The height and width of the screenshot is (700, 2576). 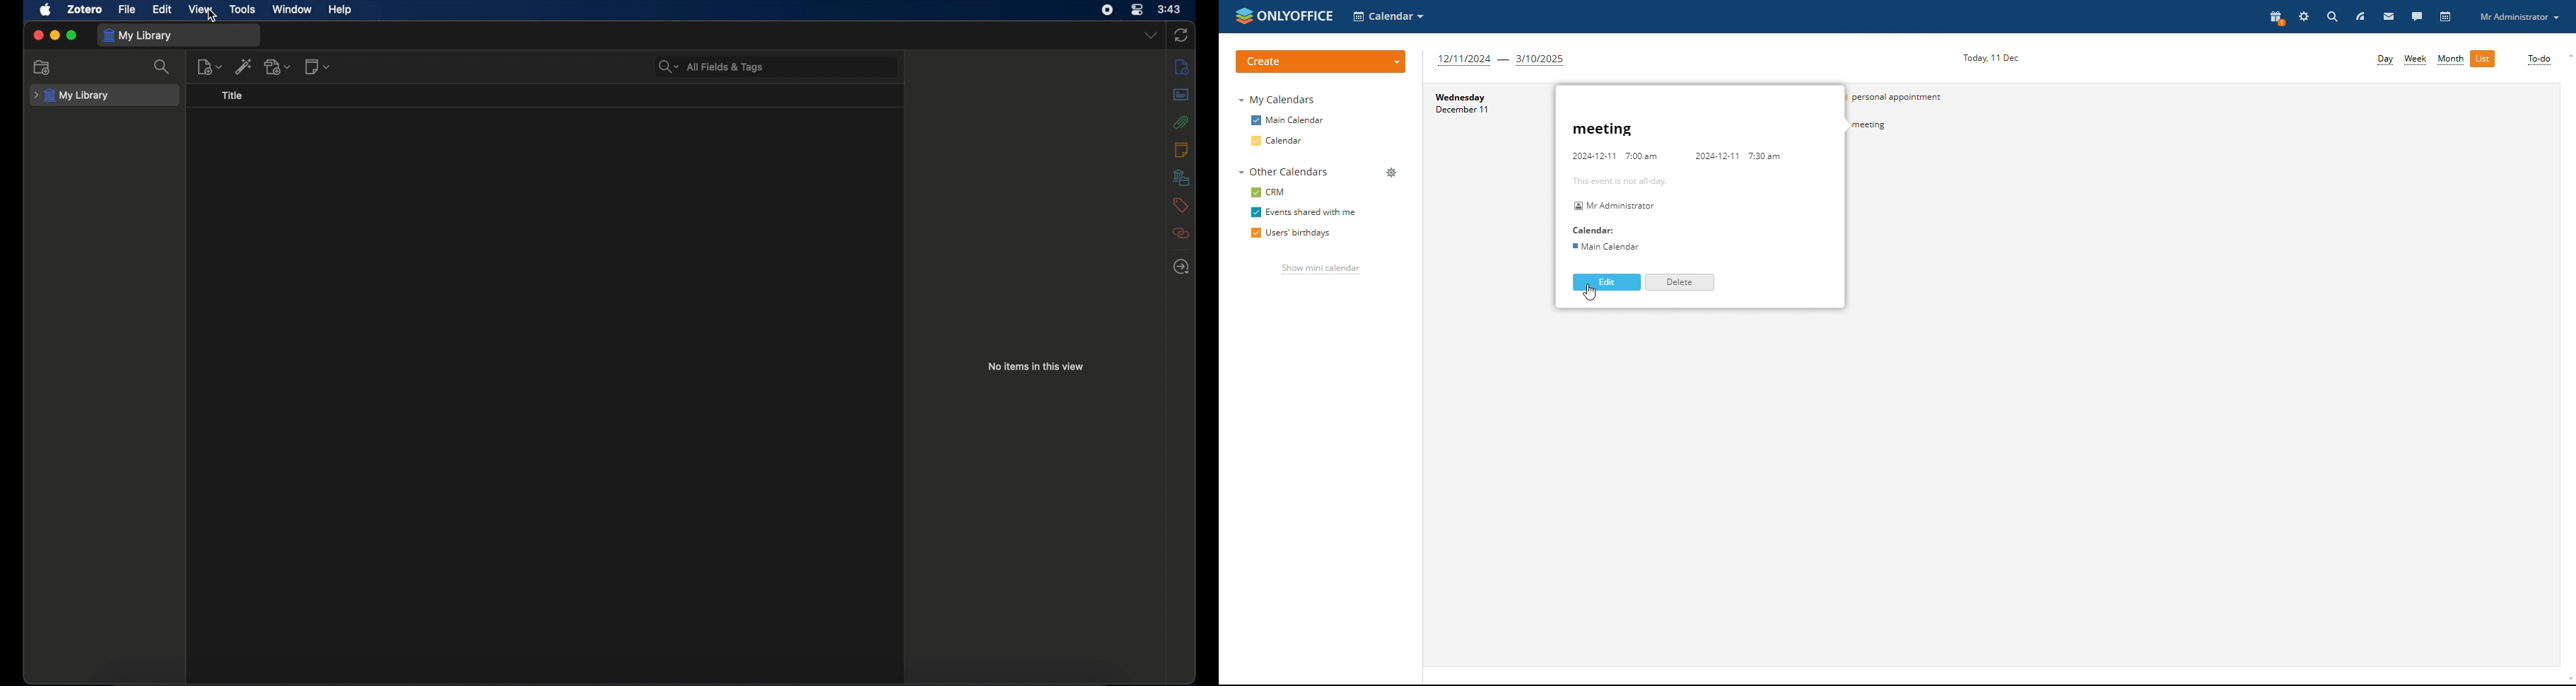 I want to click on add attachment, so click(x=279, y=67).